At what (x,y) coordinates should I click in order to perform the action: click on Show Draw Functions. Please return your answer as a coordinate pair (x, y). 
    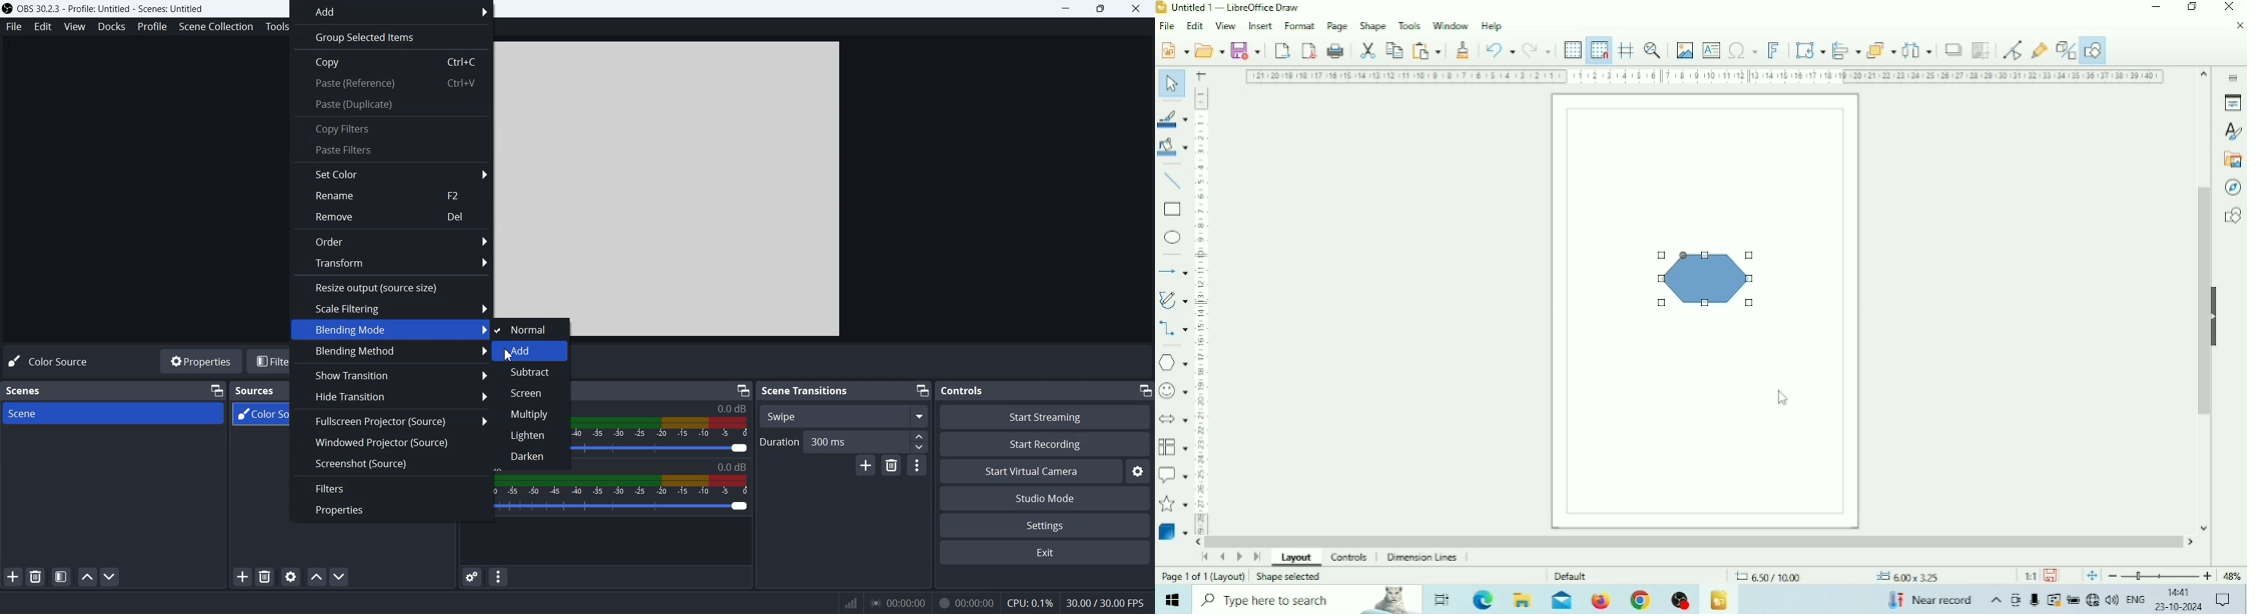
    Looking at the image, I should click on (2093, 50).